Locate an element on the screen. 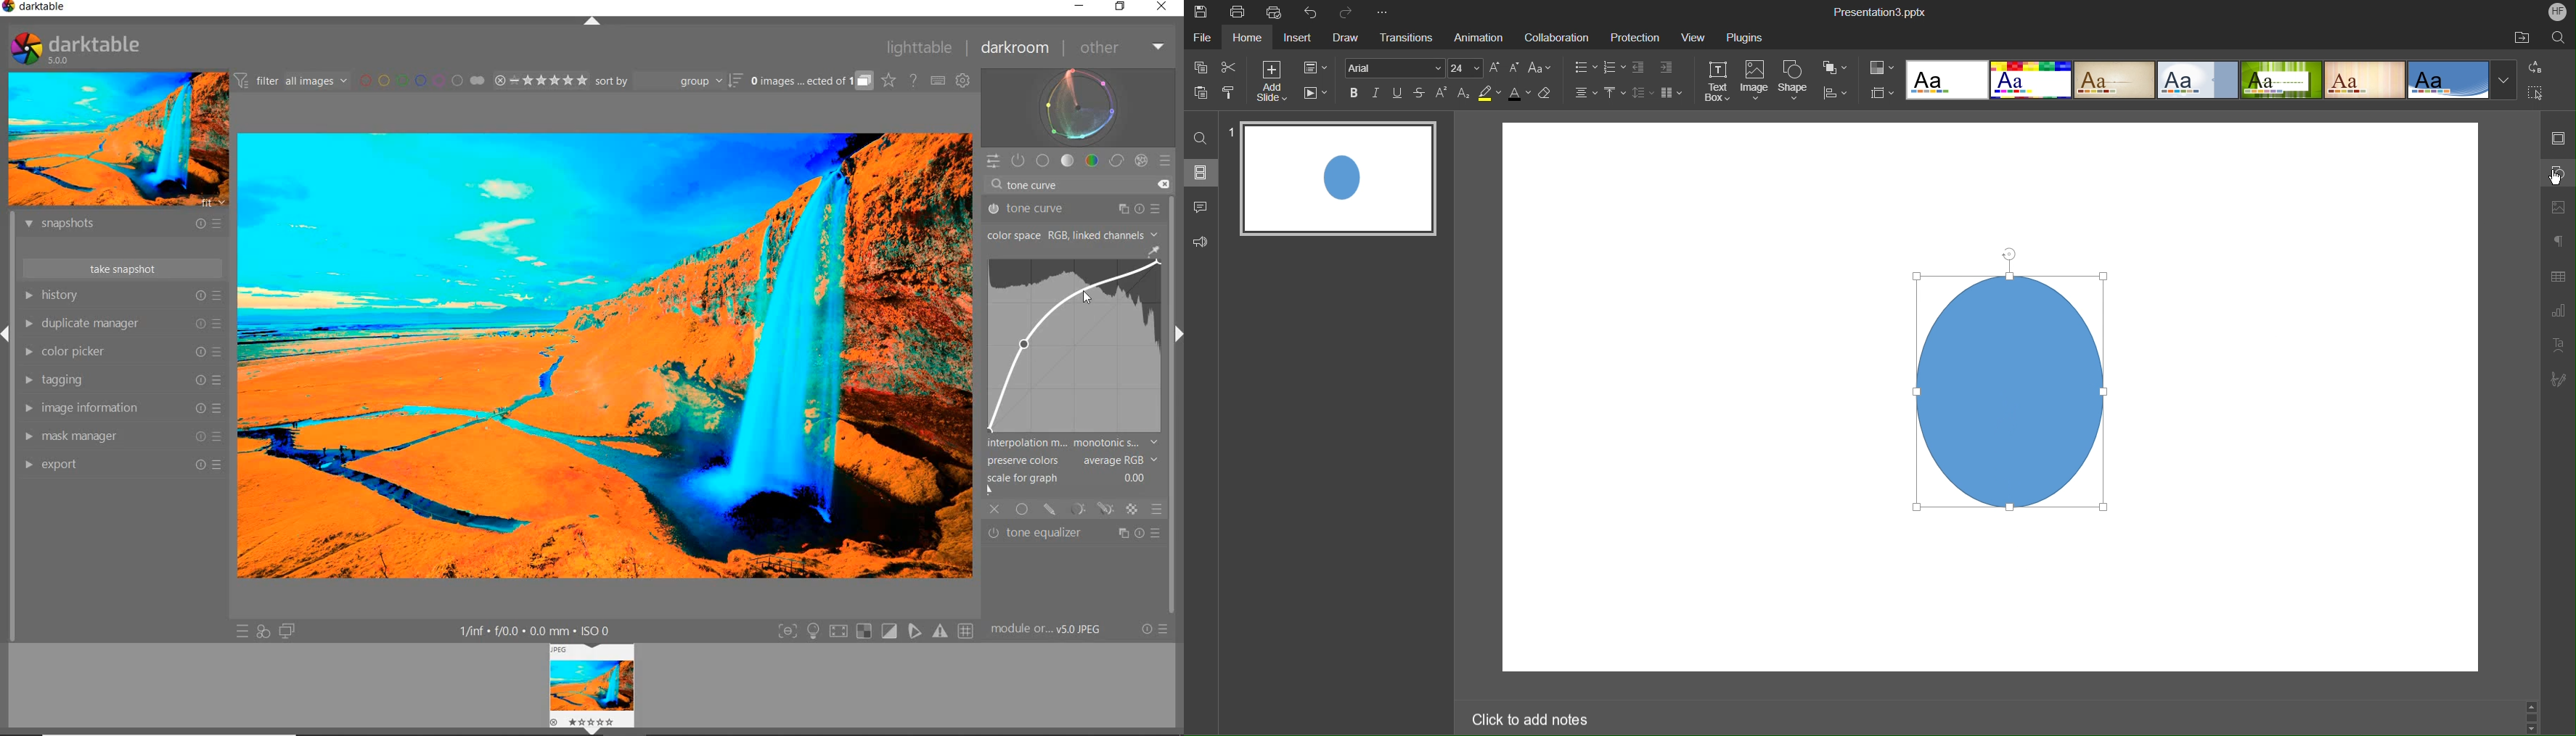 This screenshot has width=2576, height=756. Vertical Align is located at coordinates (1614, 94).